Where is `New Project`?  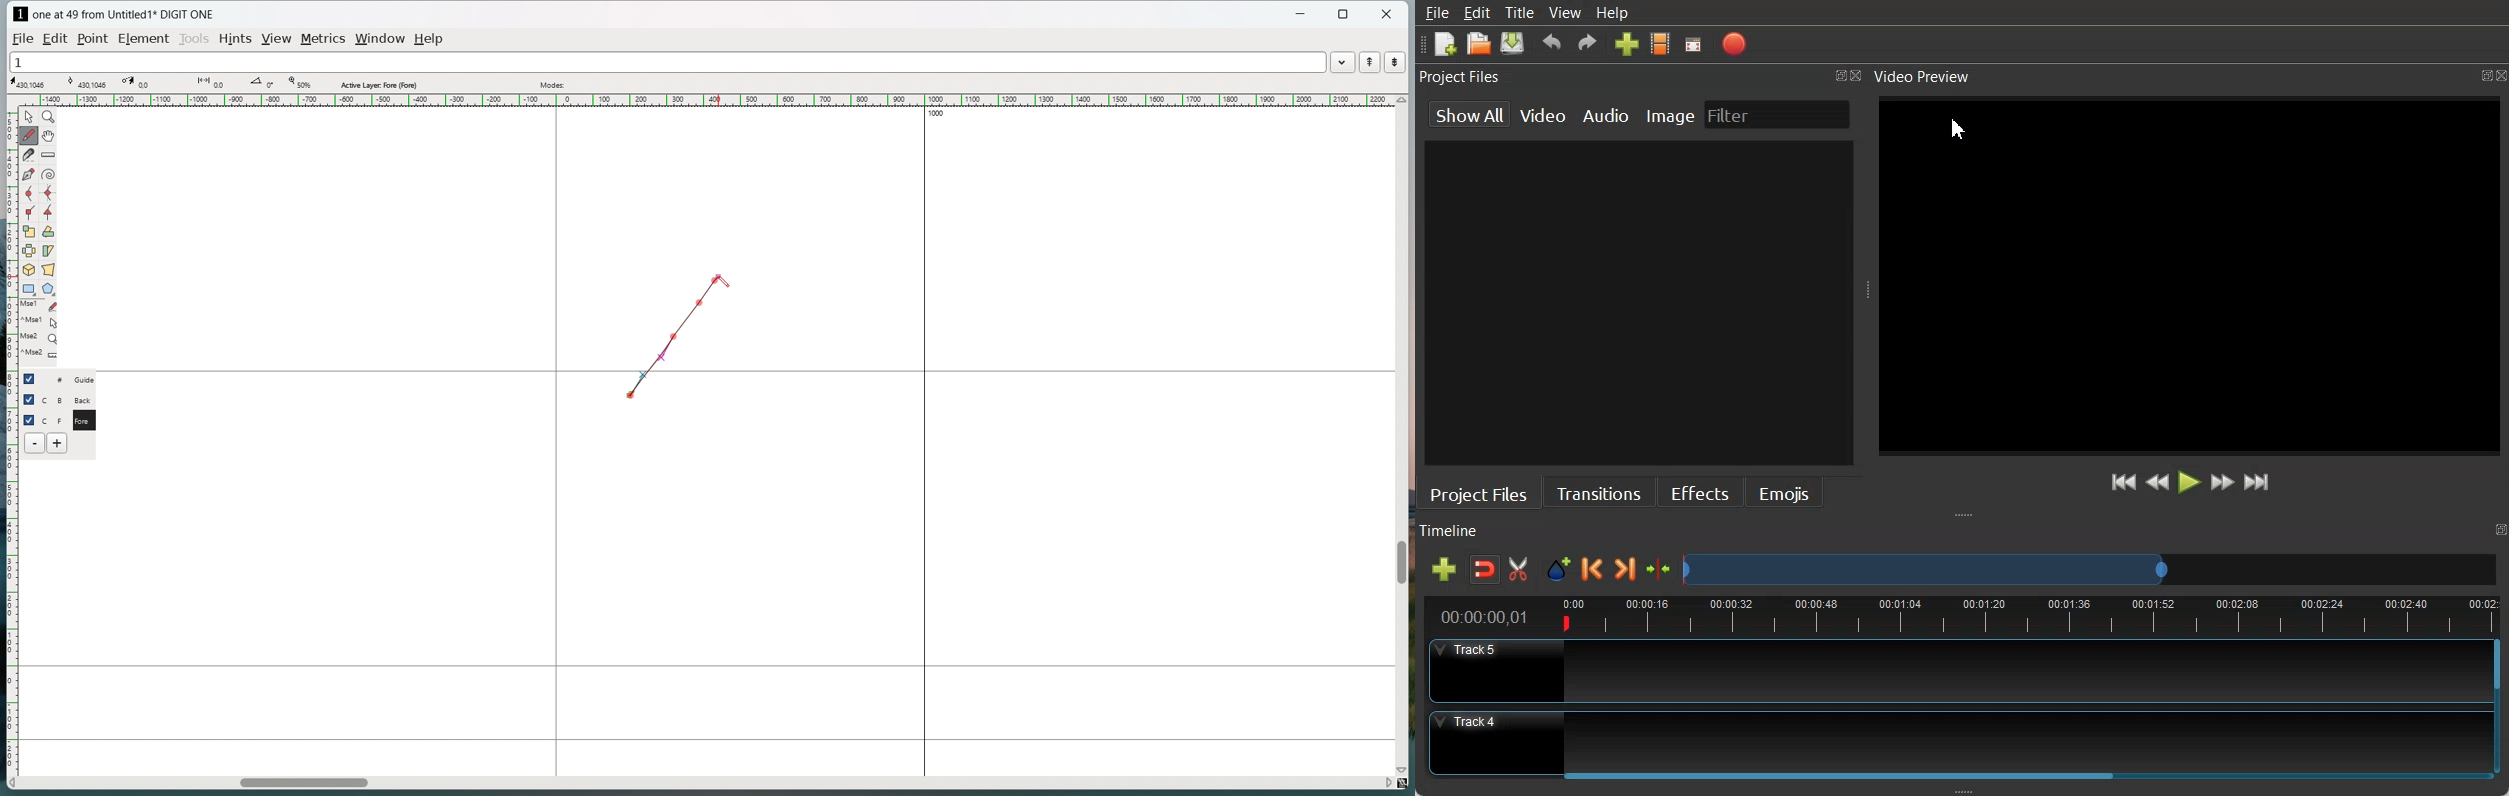 New Project is located at coordinates (1444, 45).